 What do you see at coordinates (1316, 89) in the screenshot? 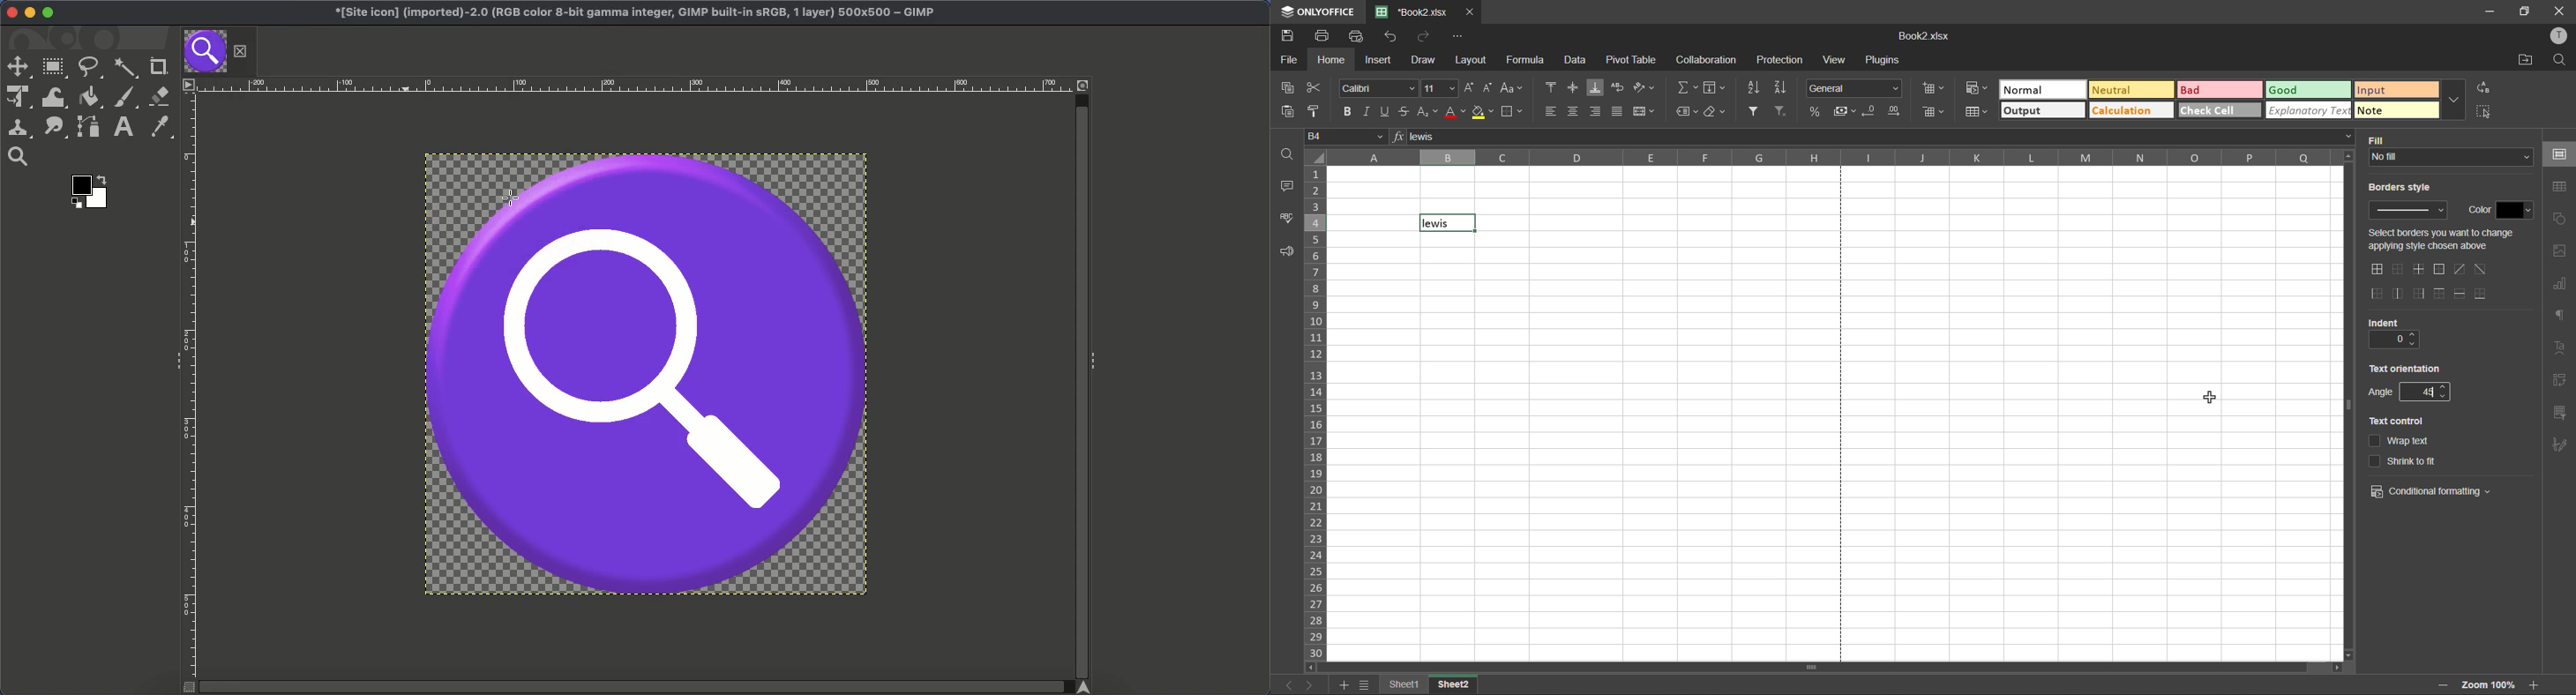
I see `cut` at bounding box center [1316, 89].